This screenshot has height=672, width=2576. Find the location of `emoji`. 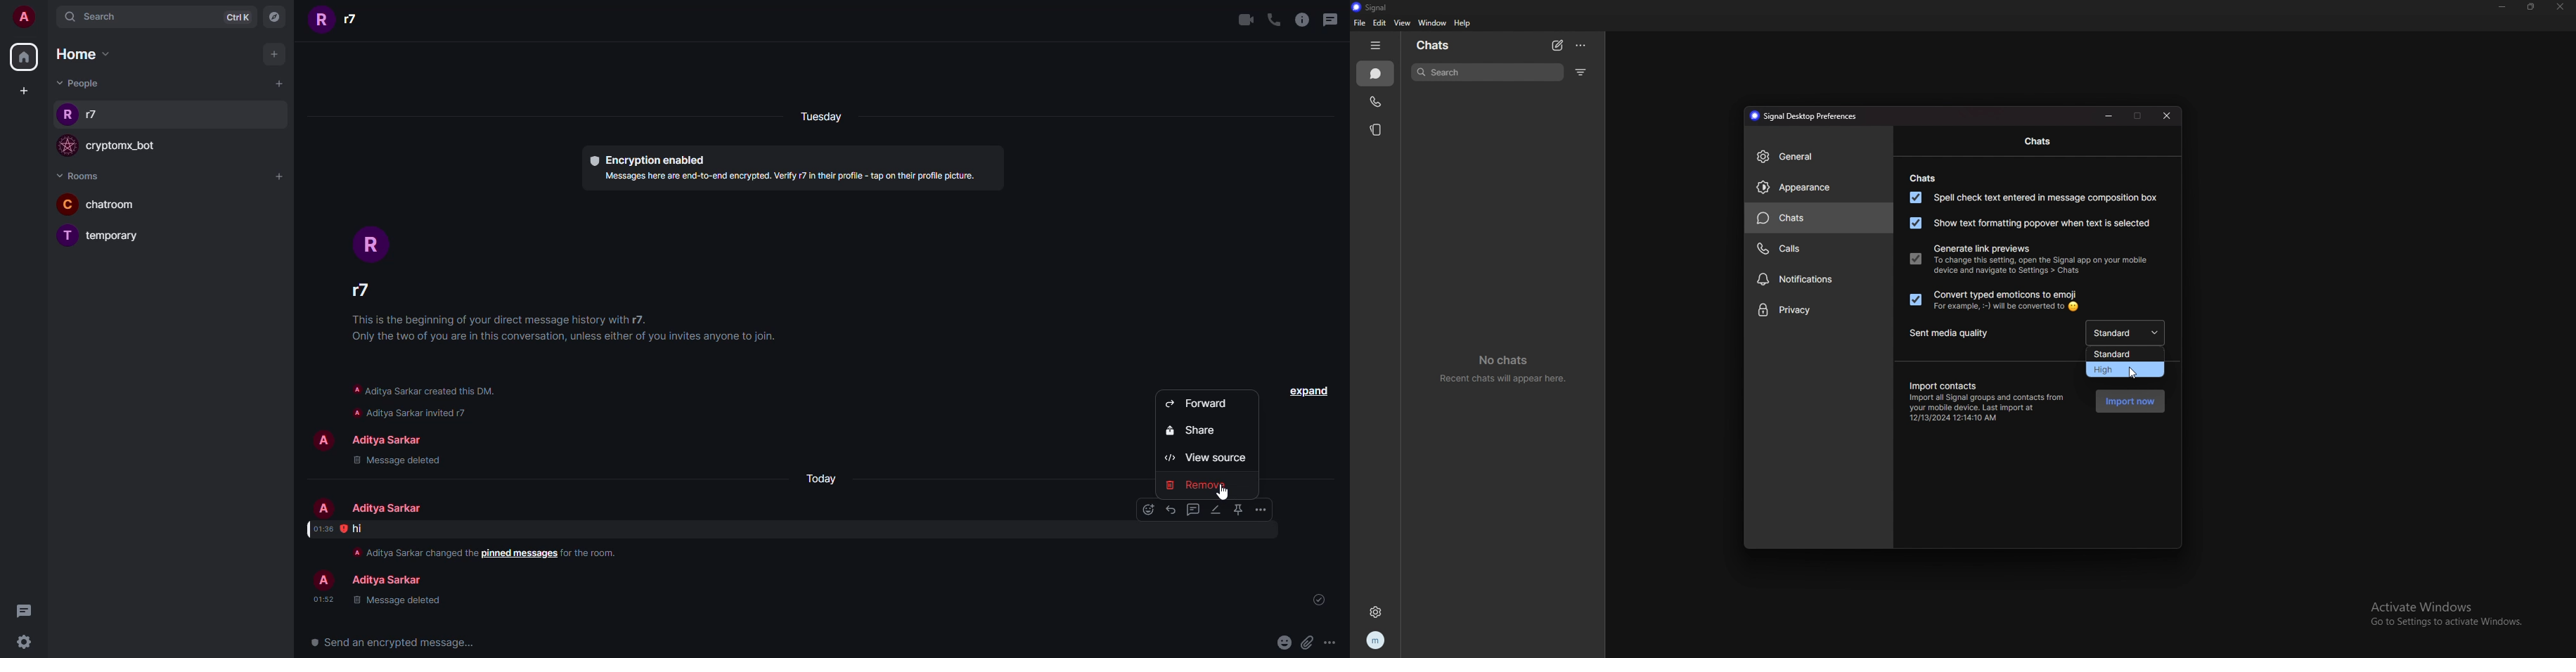

emoji is located at coordinates (1283, 641).